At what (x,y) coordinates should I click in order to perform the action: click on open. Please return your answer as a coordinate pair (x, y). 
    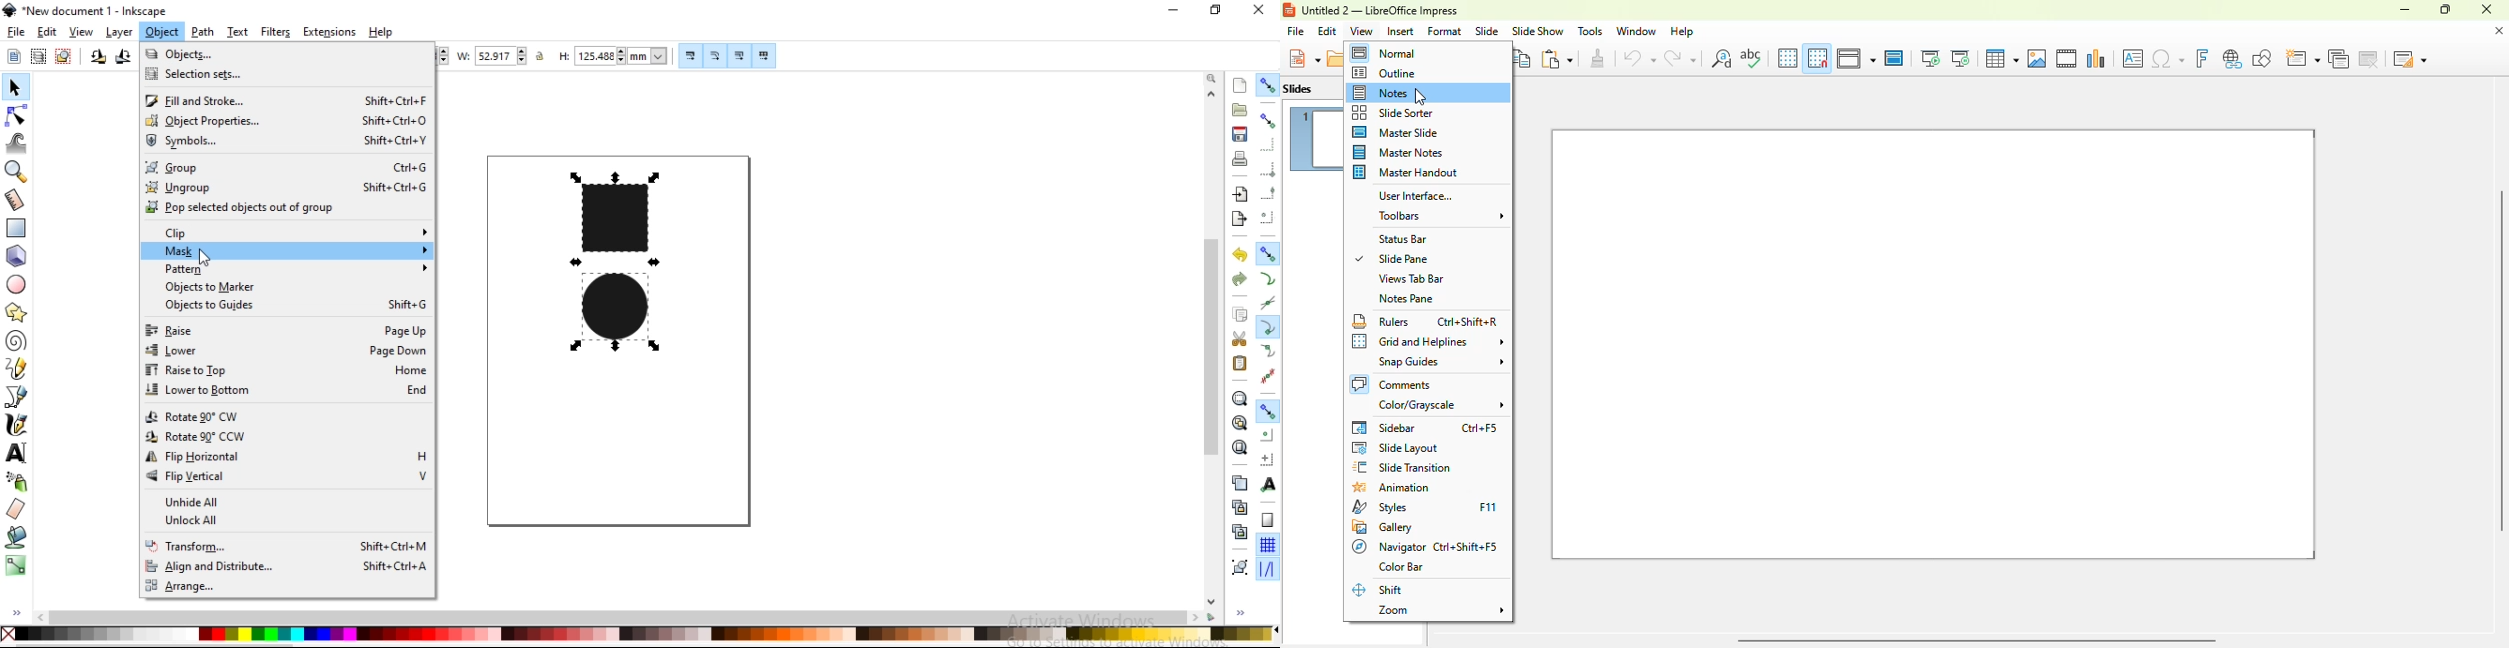
    Looking at the image, I should click on (1335, 58).